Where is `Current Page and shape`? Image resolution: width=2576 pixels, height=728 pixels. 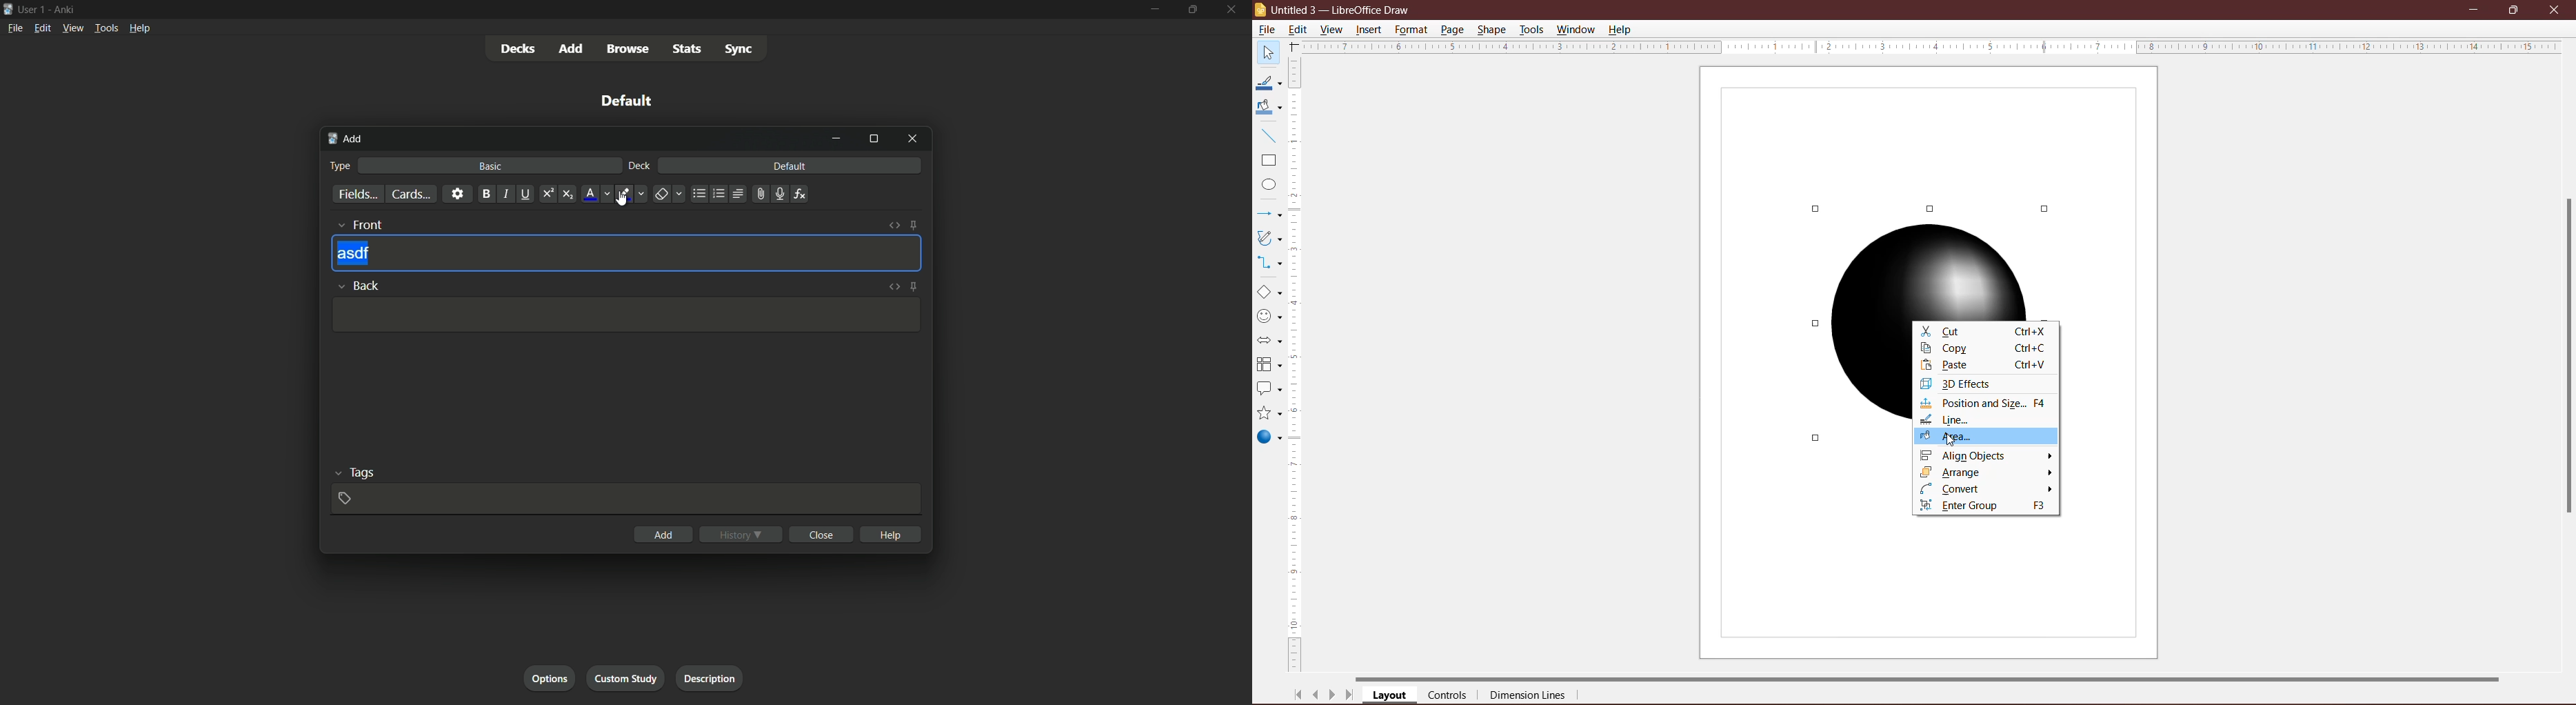
Current Page and shape is located at coordinates (1929, 186).